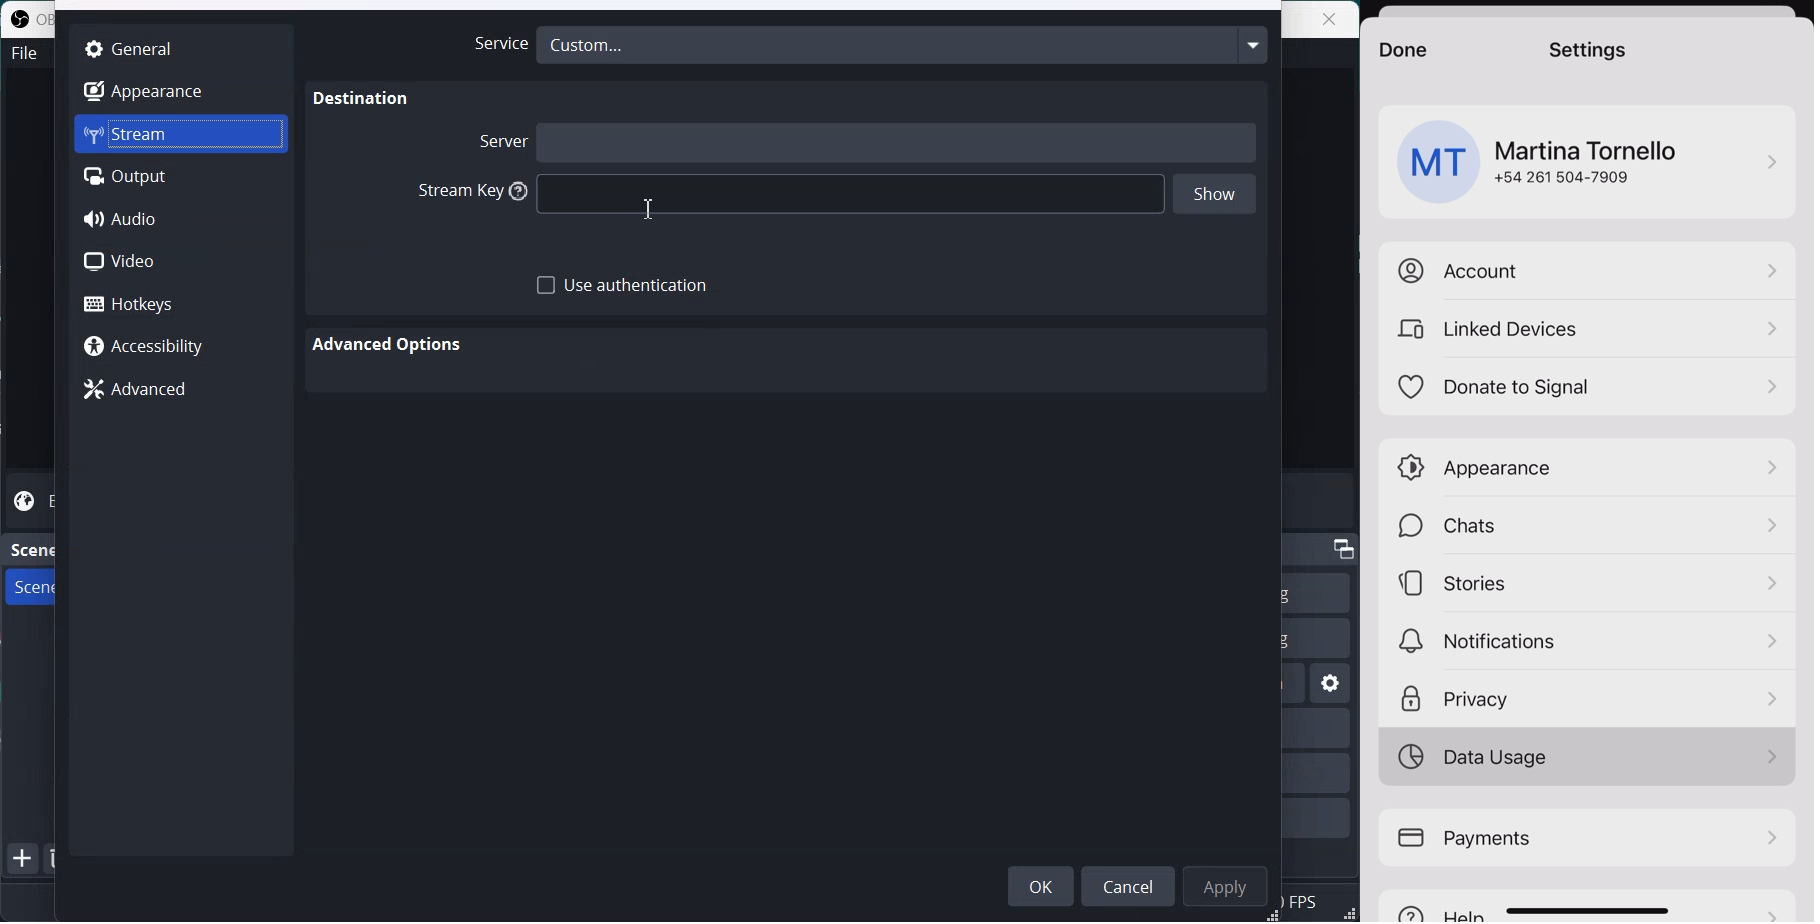 The width and height of the screenshot is (1820, 924). Describe the element at coordinates (500, 140) in the screenshot. I see `Server` at that location.